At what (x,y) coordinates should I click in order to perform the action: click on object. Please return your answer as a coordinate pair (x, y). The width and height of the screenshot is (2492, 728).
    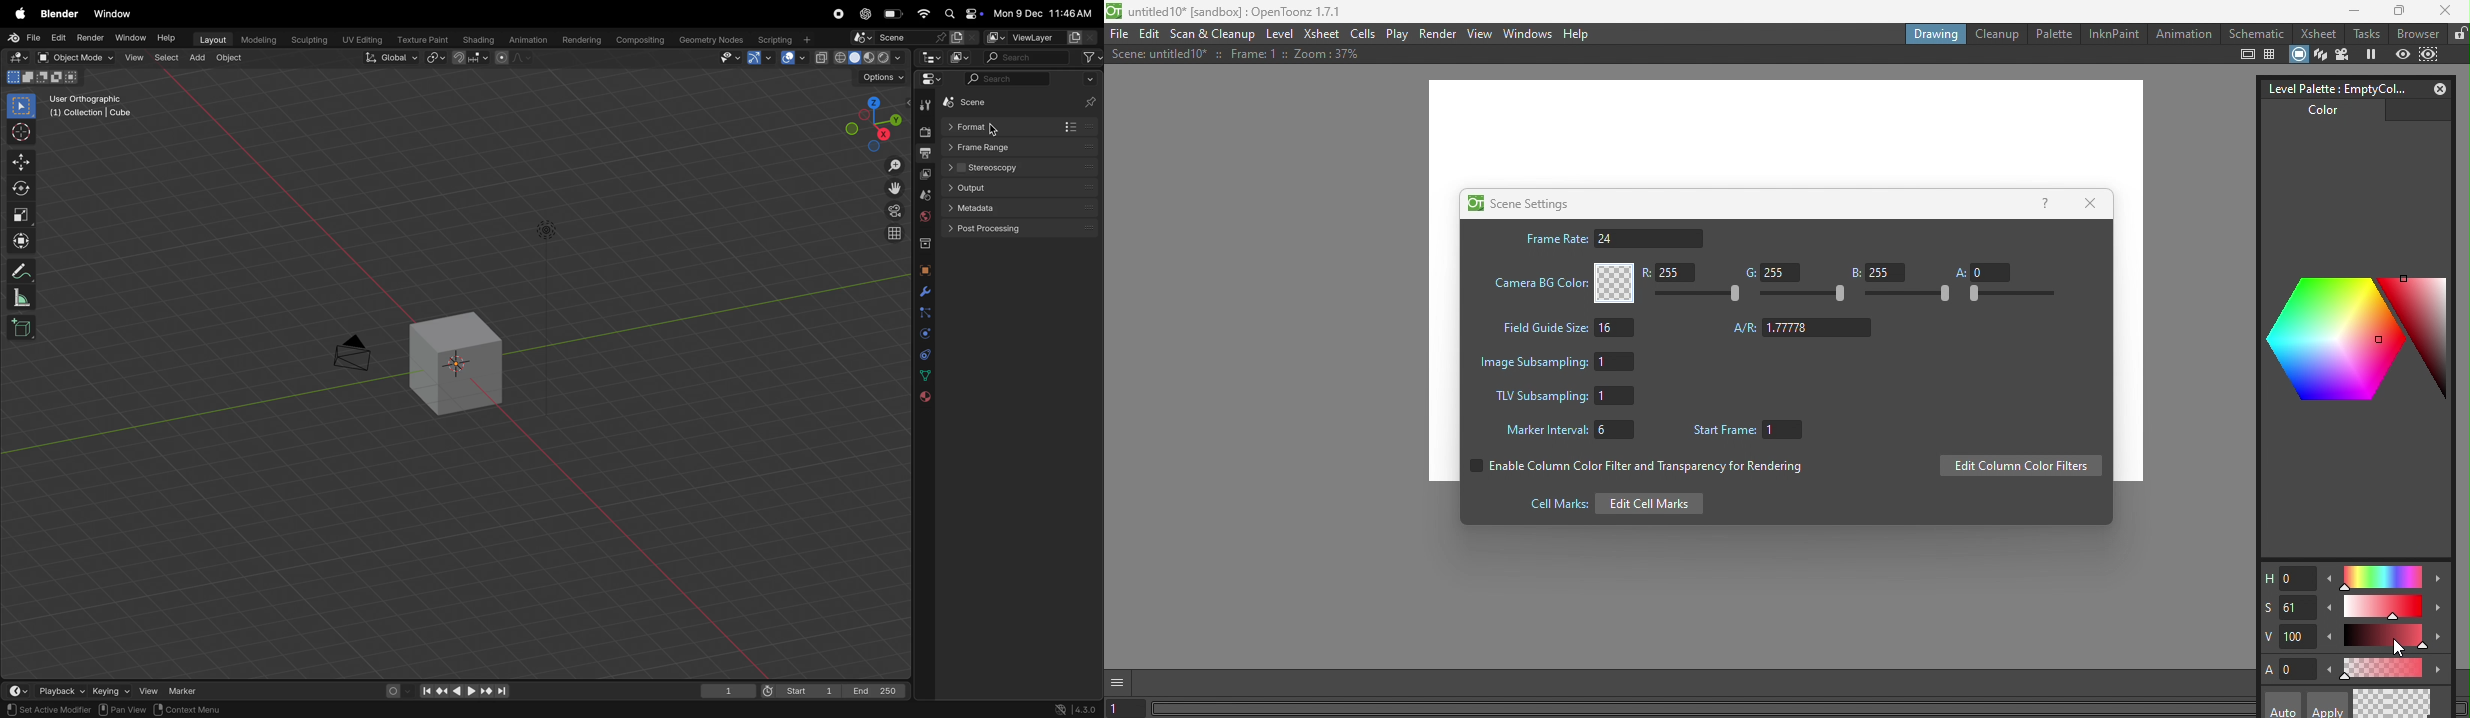
    Looking at the image, I should click on (227, 60).